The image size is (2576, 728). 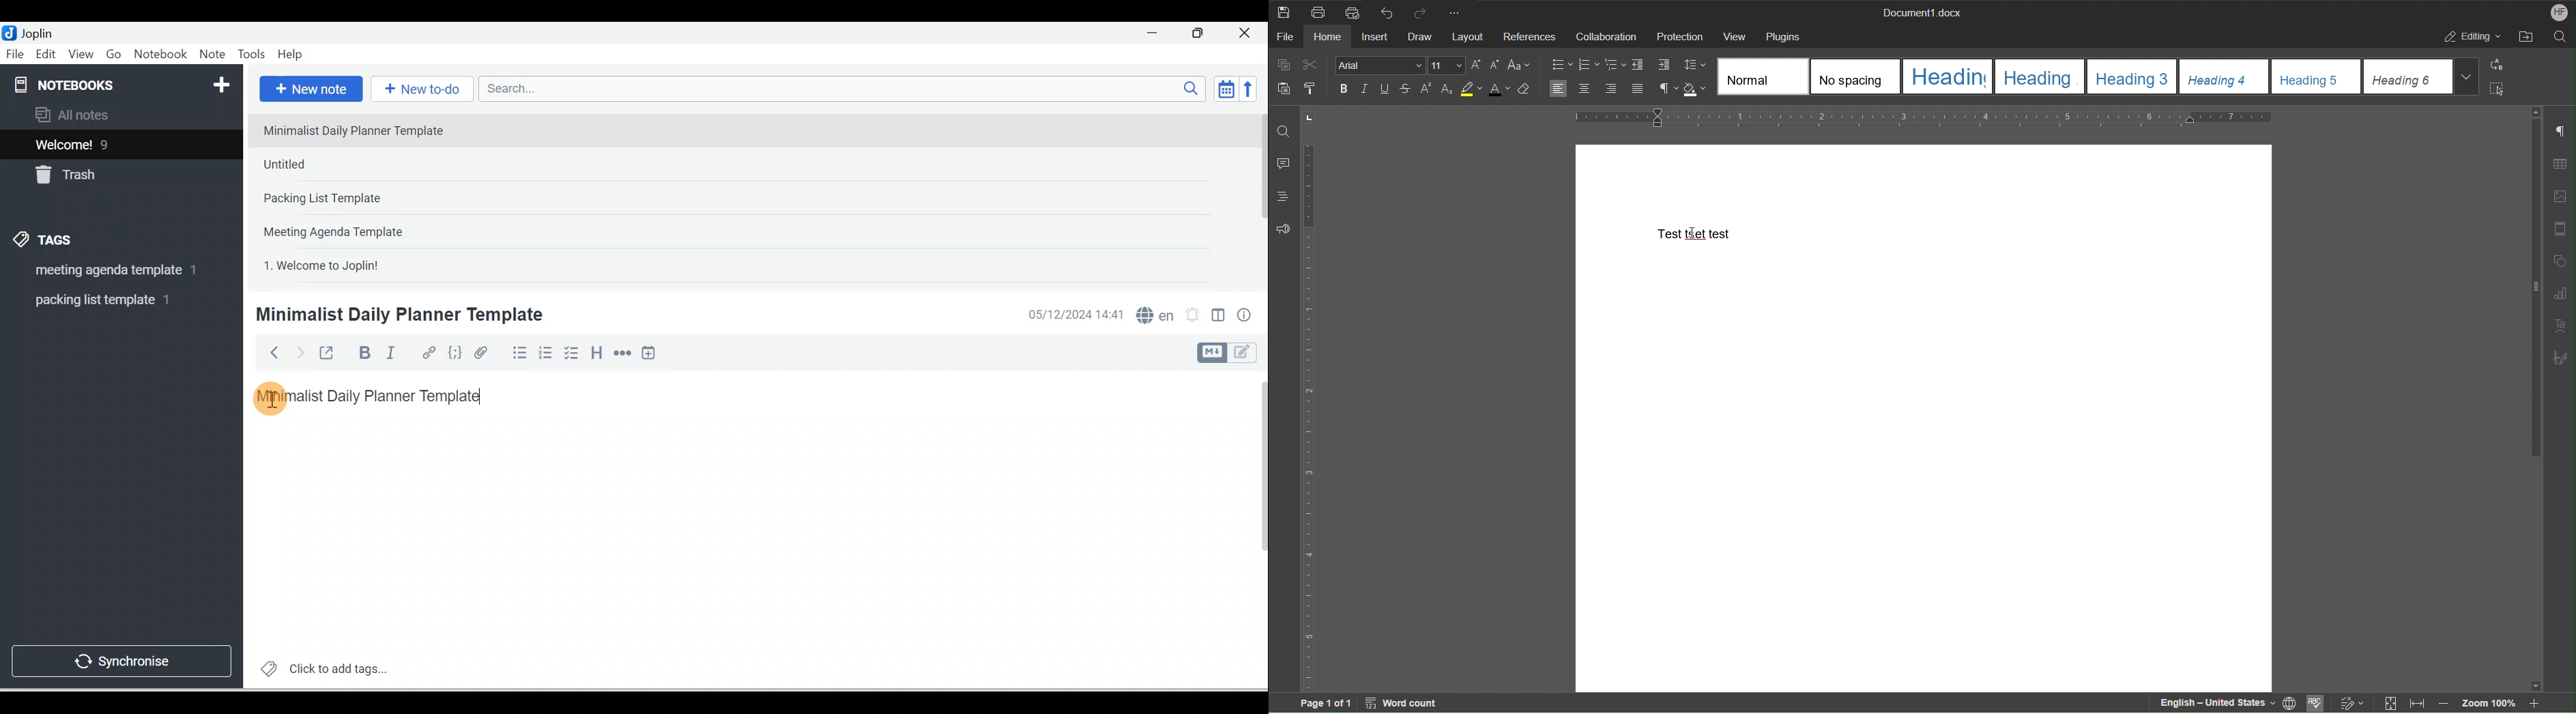 What do you see at coordinates (2318, 704) in the screenshot?
I see `Spellcheck` at bounding box center [2318, 704].